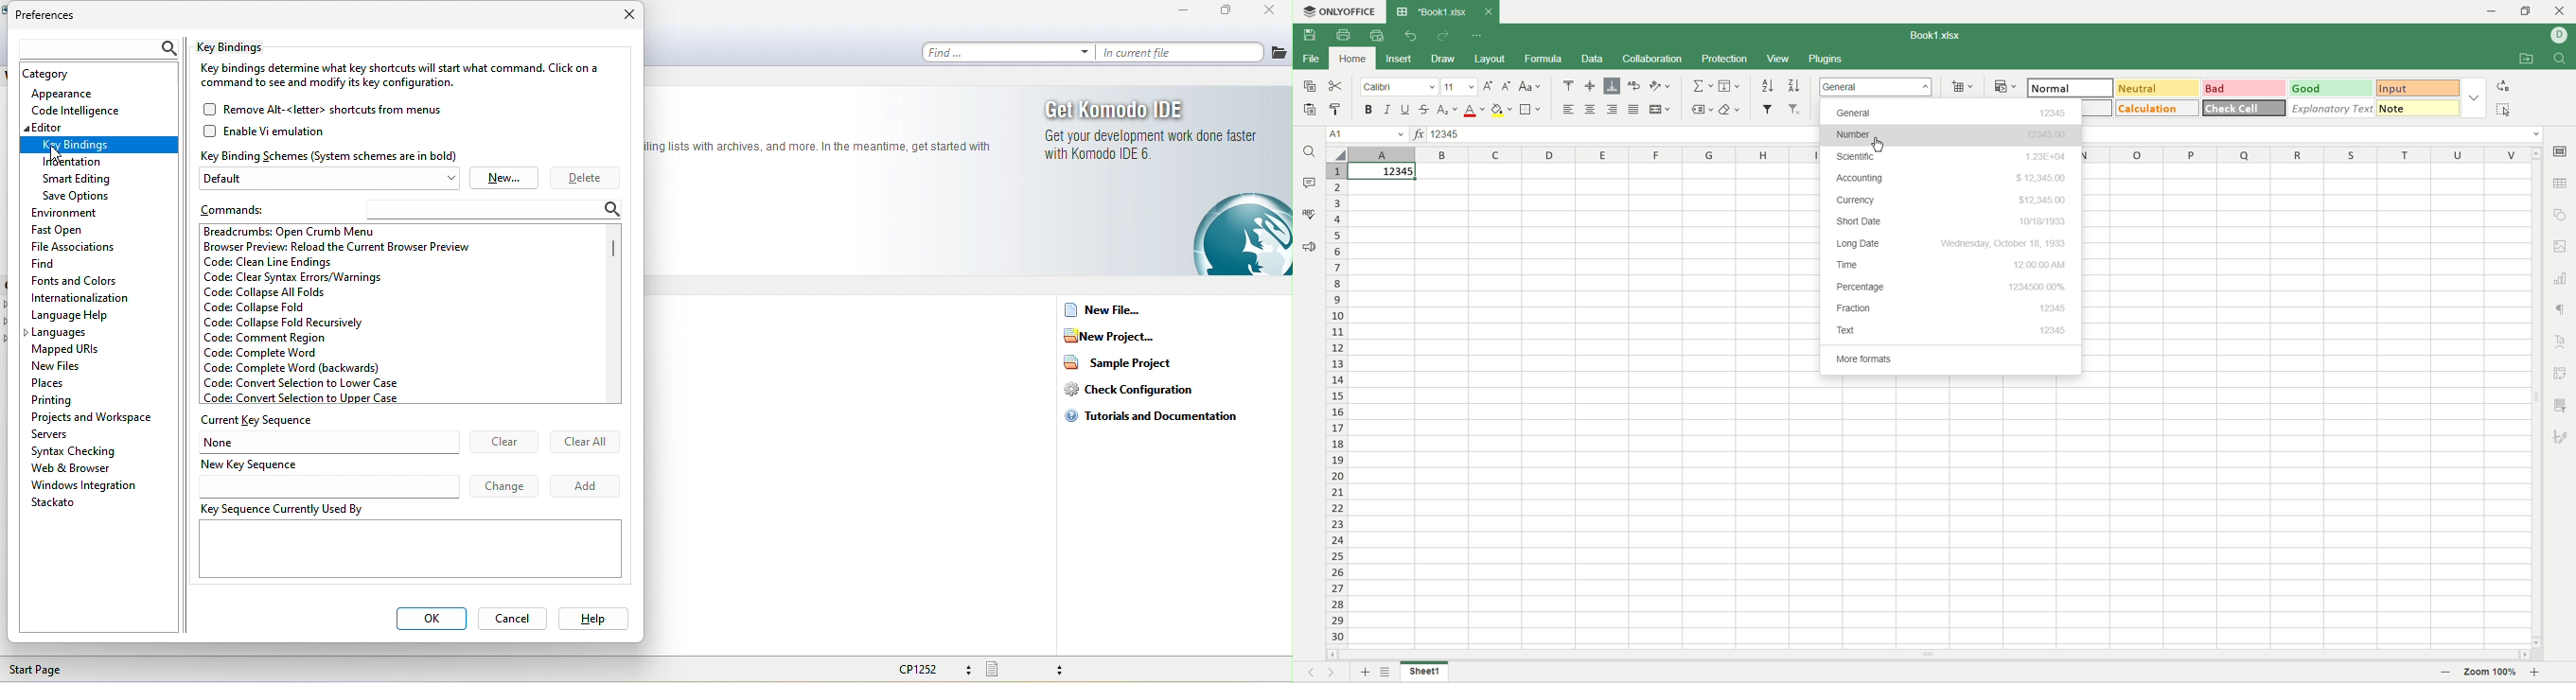  What do you see at coordinates (1889, 358) in the screenshot?
I see `More formats` at bounding box center [1889, 358].